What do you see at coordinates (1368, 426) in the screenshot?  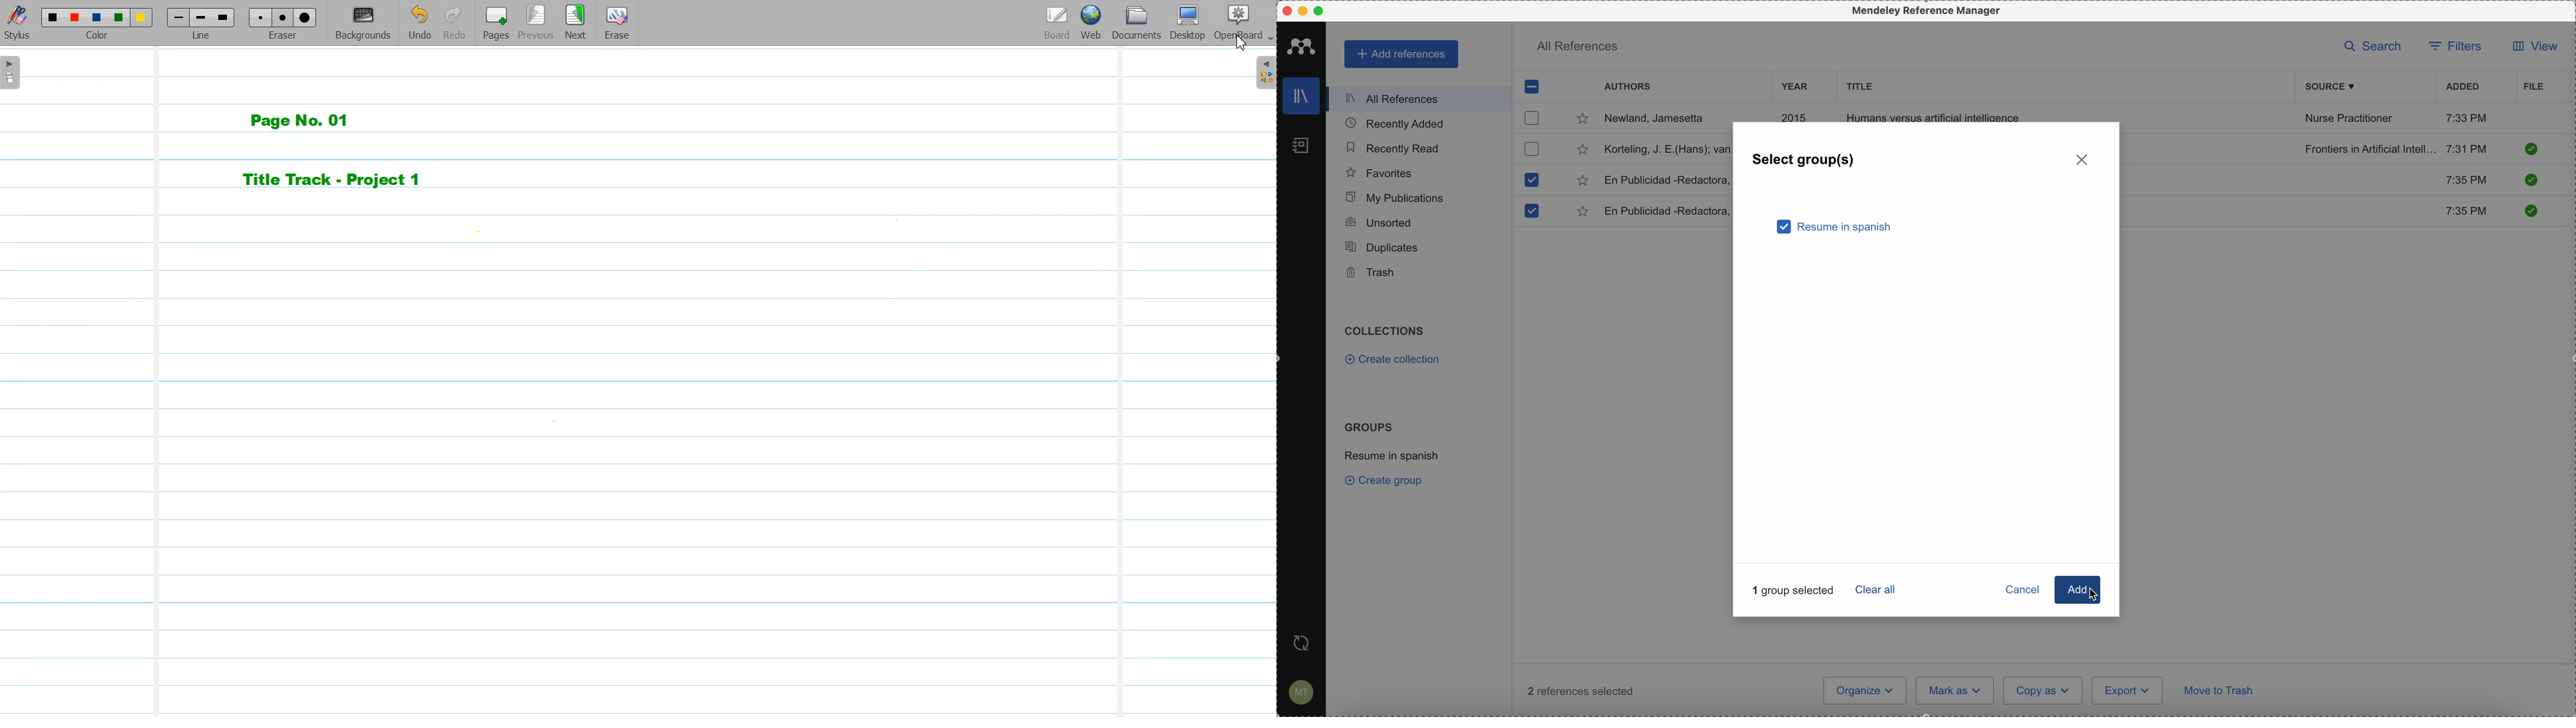 I see `groups` at bounding box center [1368, 426].